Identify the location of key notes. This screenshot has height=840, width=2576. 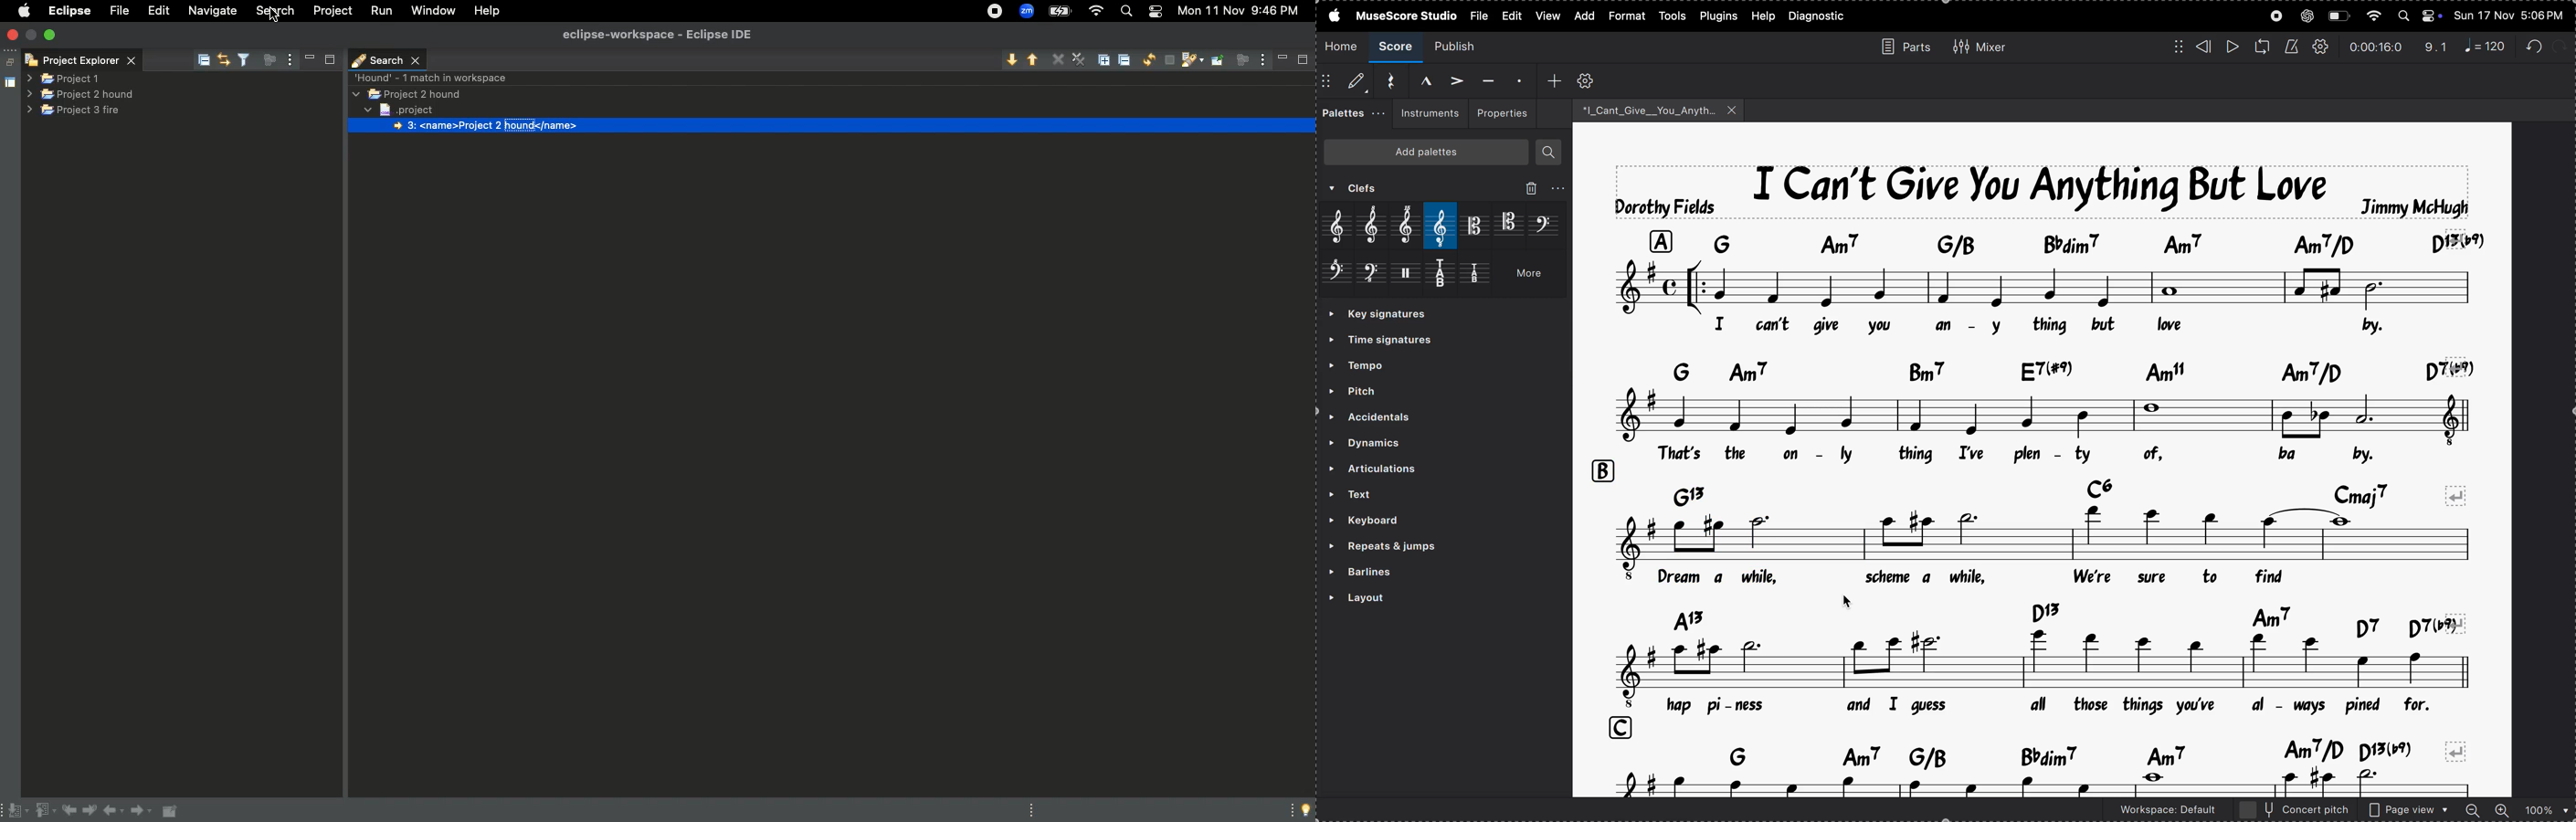
(2060, 618).